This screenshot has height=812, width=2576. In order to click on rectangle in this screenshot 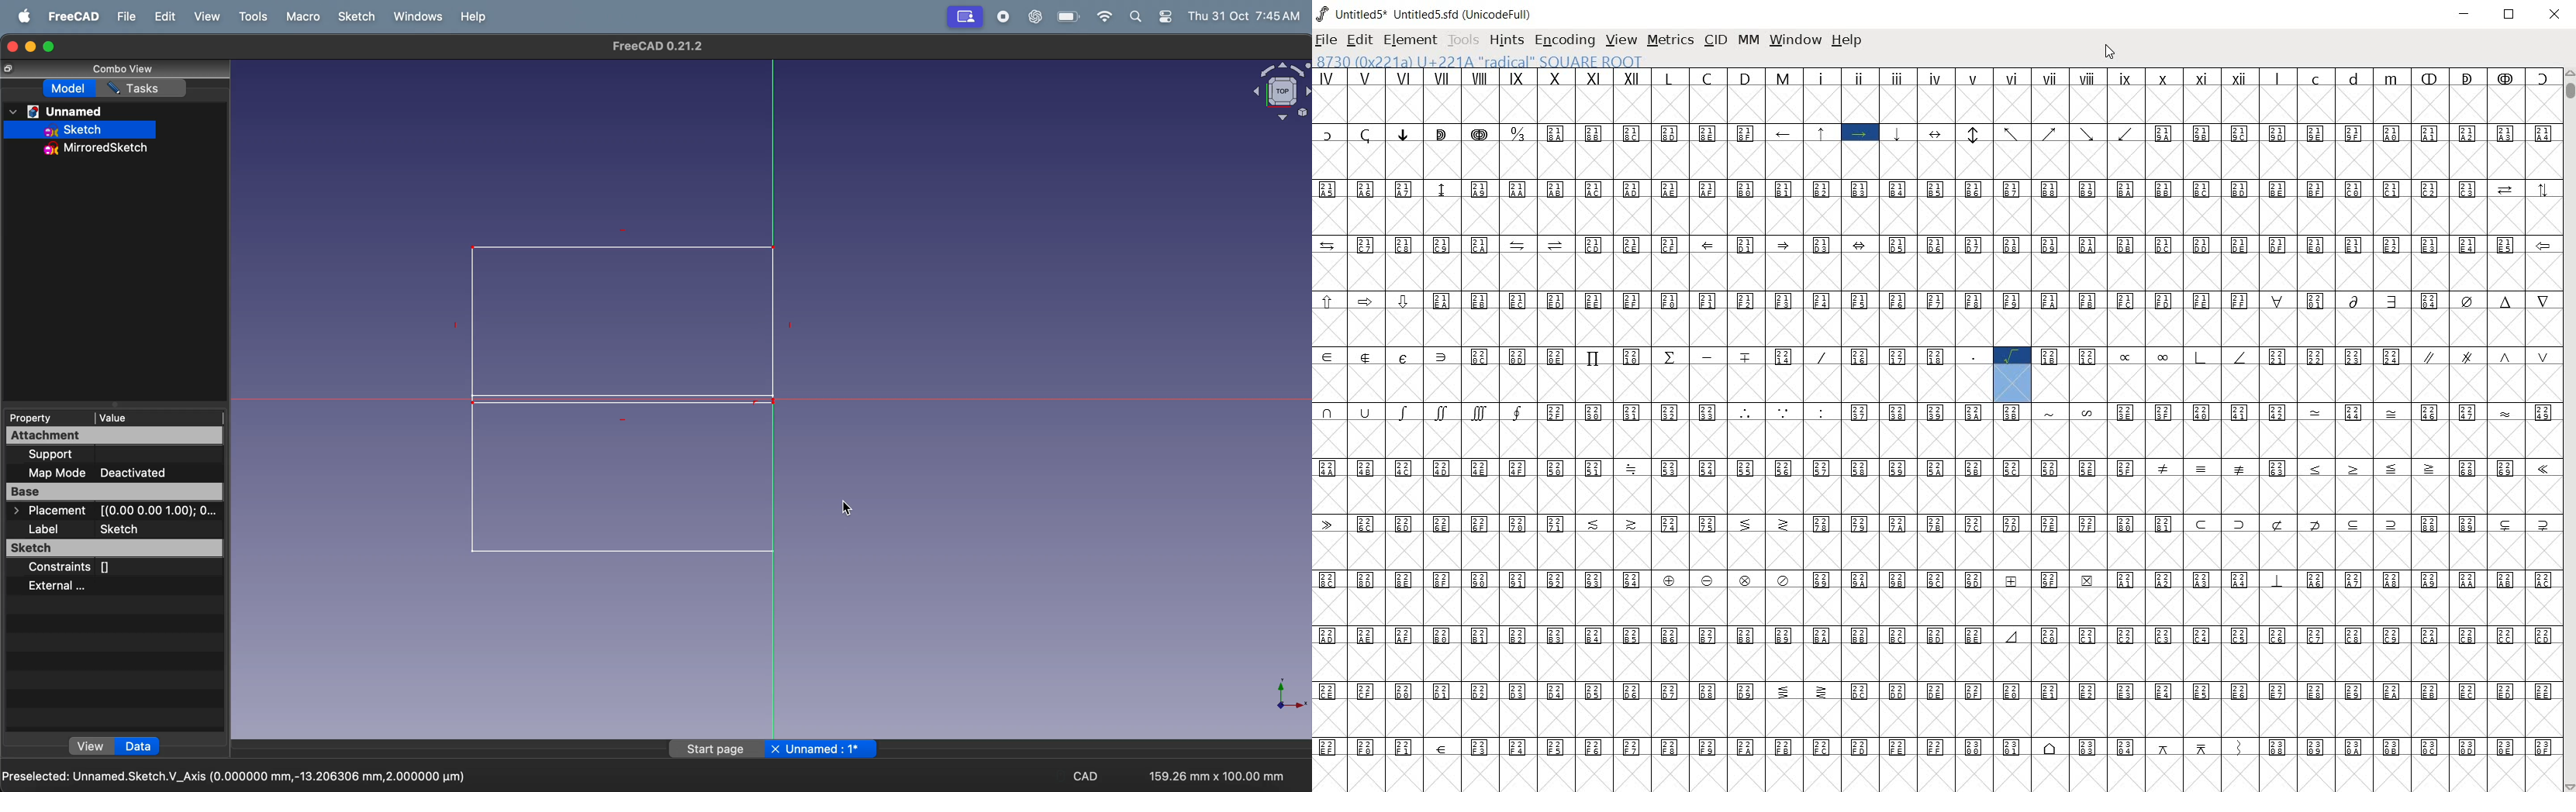, I will do `click(612, 314)`.